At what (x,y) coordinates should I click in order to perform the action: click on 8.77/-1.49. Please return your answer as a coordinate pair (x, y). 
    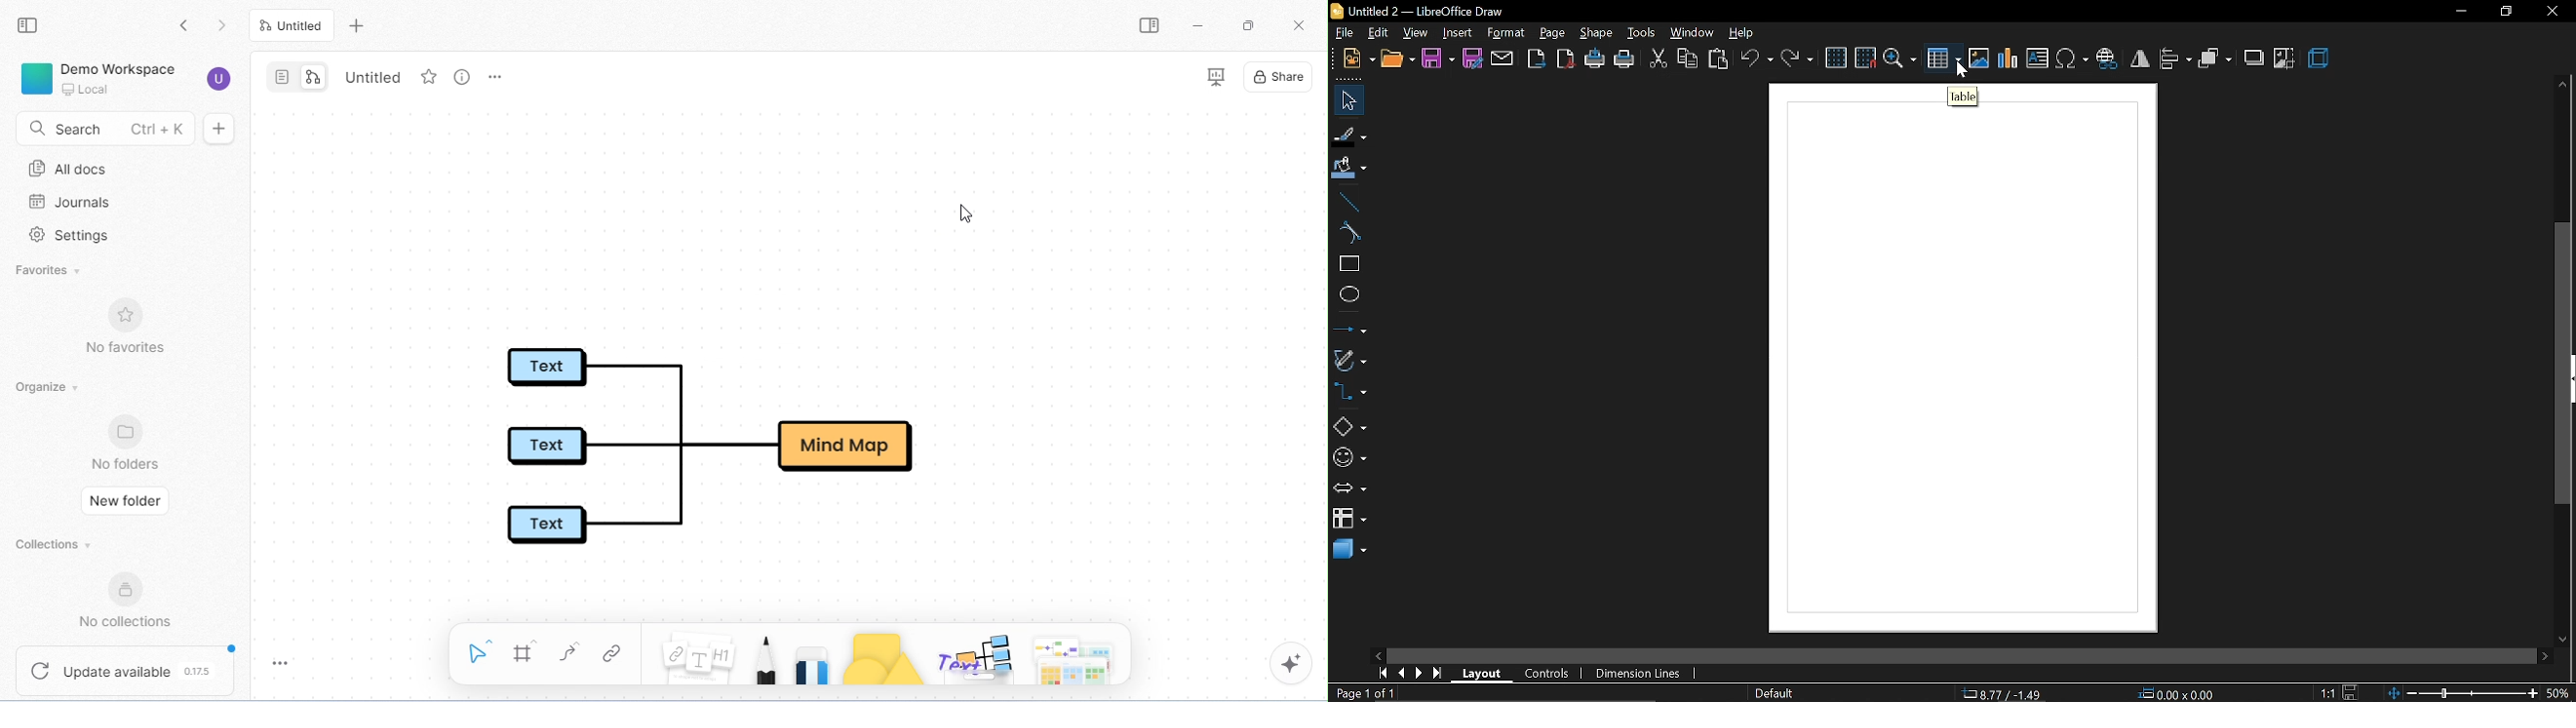
    Looking at the image, I should click on (2004, 694).